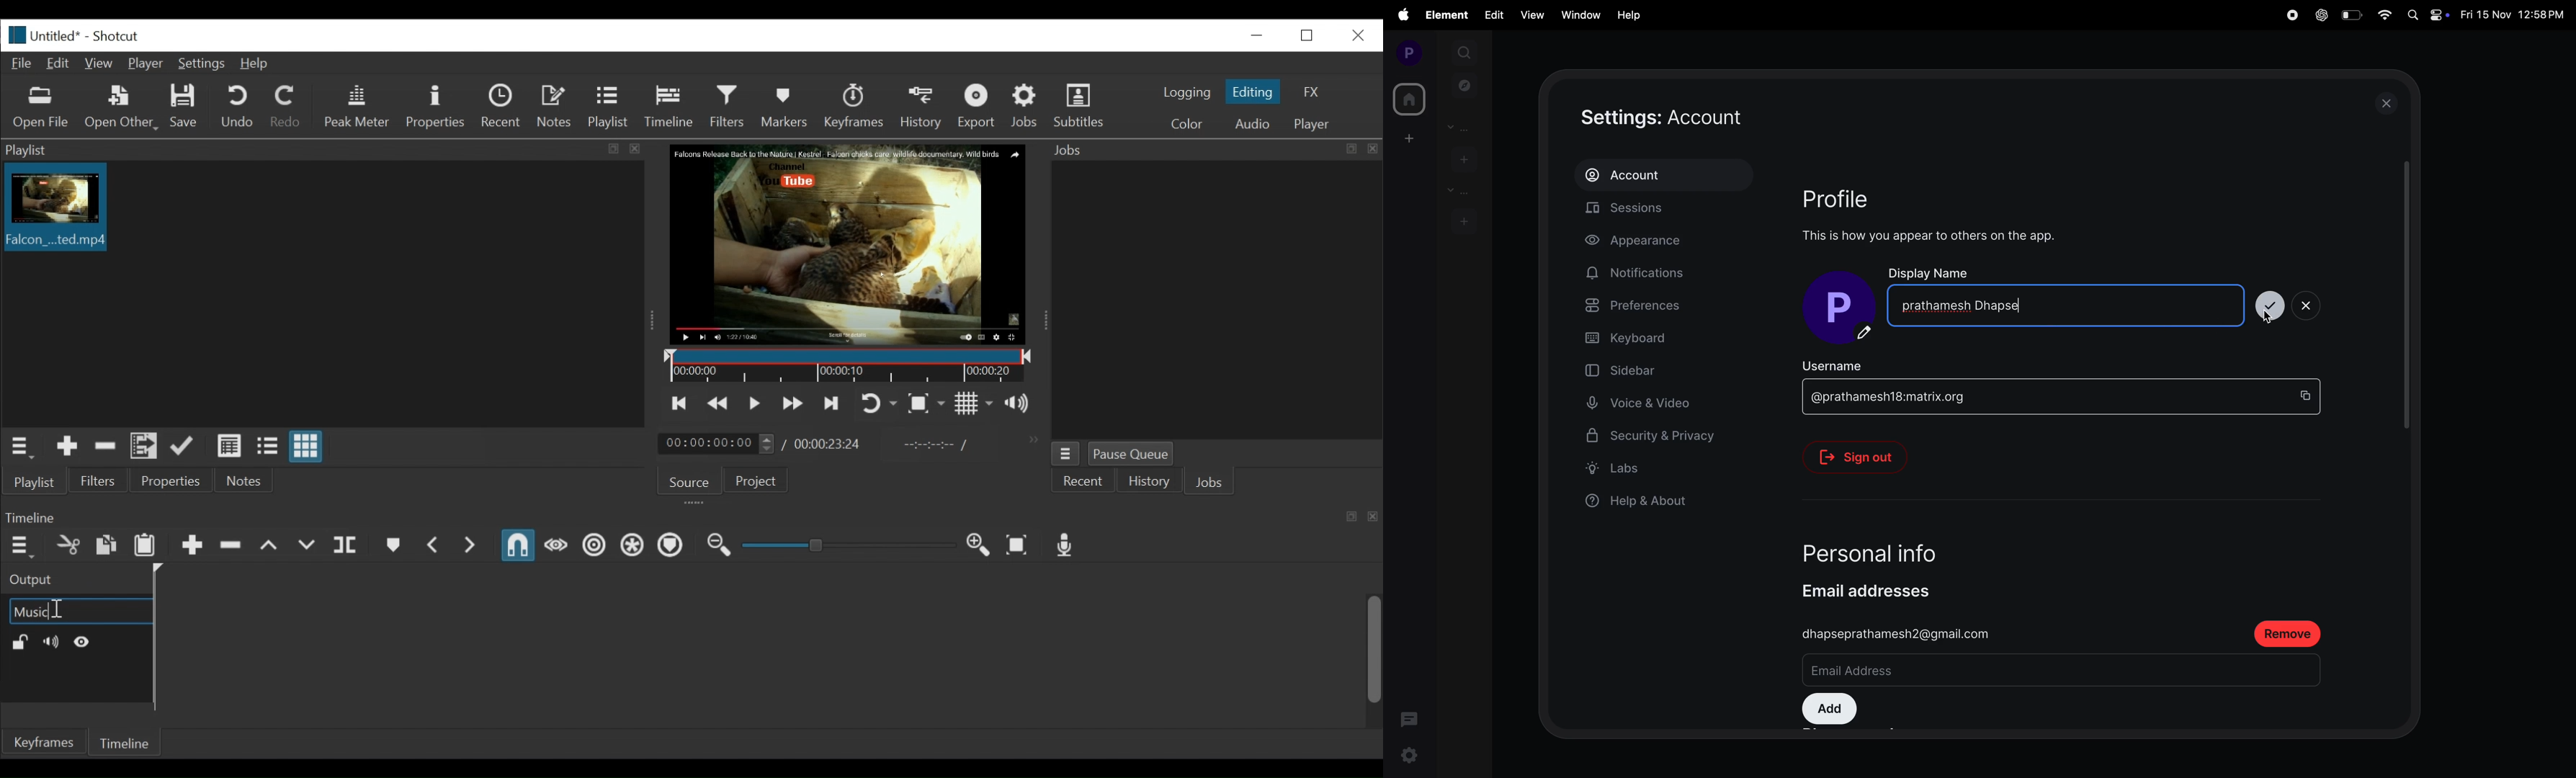 Image resolution: width=2576 pixels, height=784 pixels. What do you see at coordinates (1579, 13) in the screenshot?
I see `window` at bounding box center [1579, 13].